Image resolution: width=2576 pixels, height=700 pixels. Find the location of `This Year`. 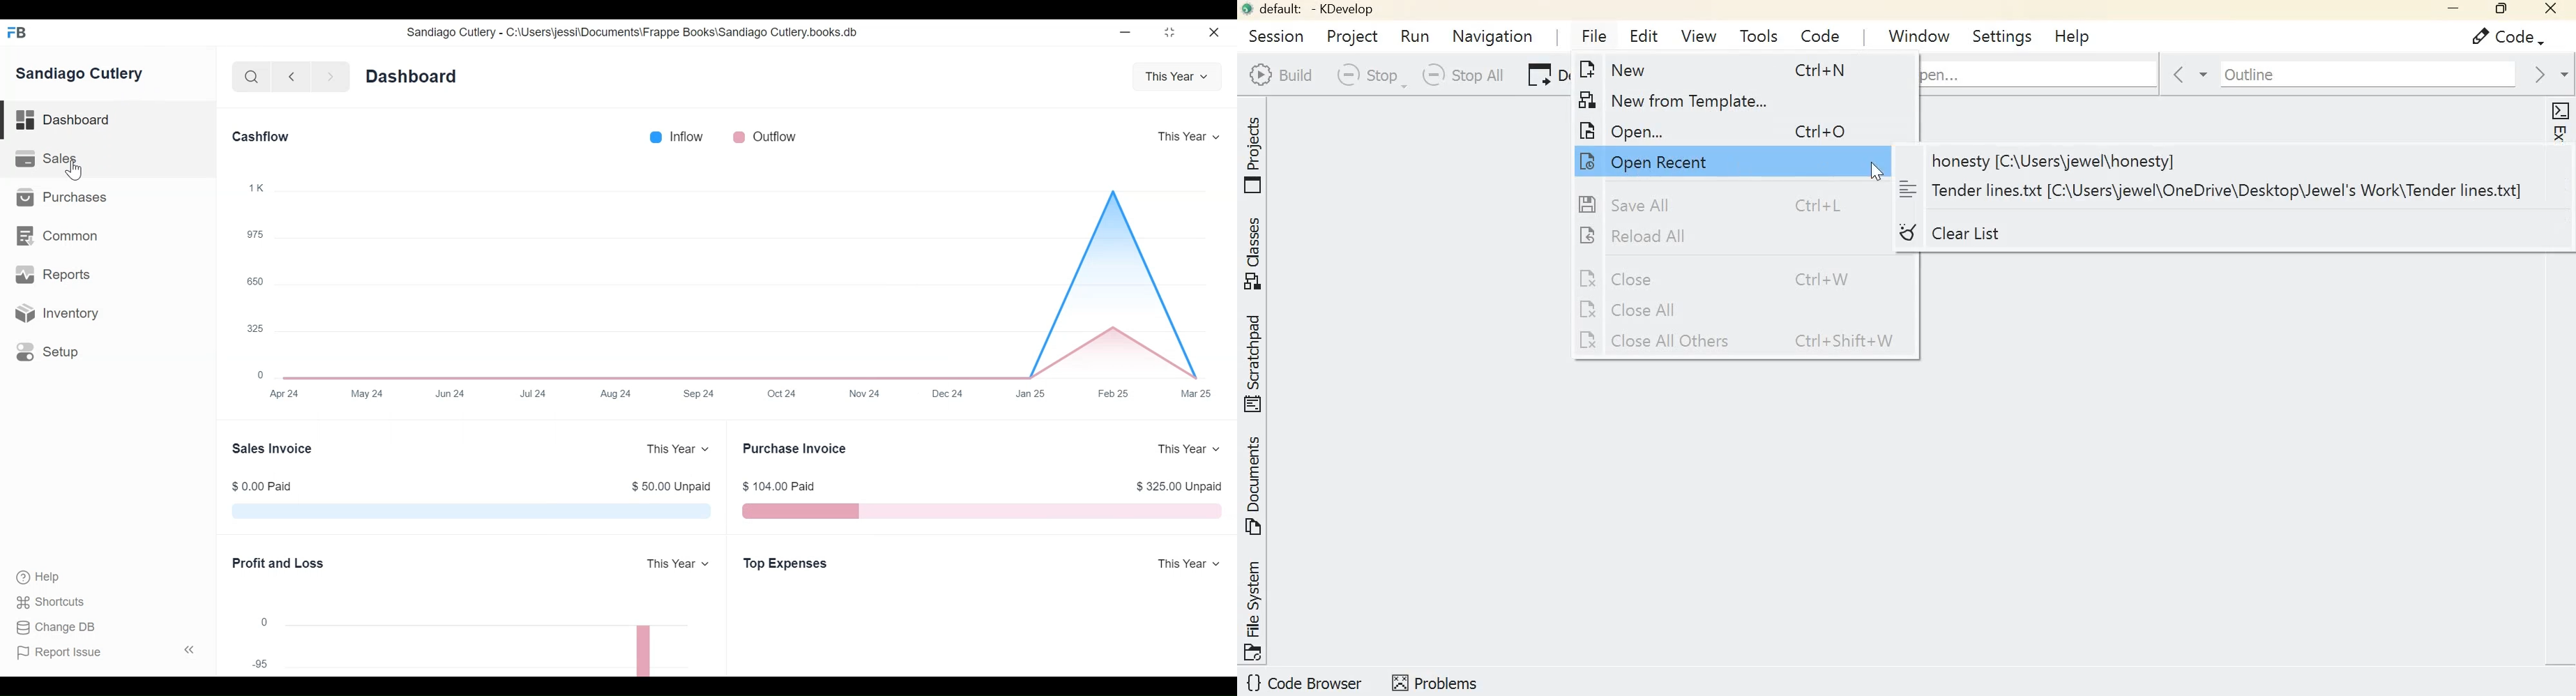

This Year is located at coordinates (1185, 562).